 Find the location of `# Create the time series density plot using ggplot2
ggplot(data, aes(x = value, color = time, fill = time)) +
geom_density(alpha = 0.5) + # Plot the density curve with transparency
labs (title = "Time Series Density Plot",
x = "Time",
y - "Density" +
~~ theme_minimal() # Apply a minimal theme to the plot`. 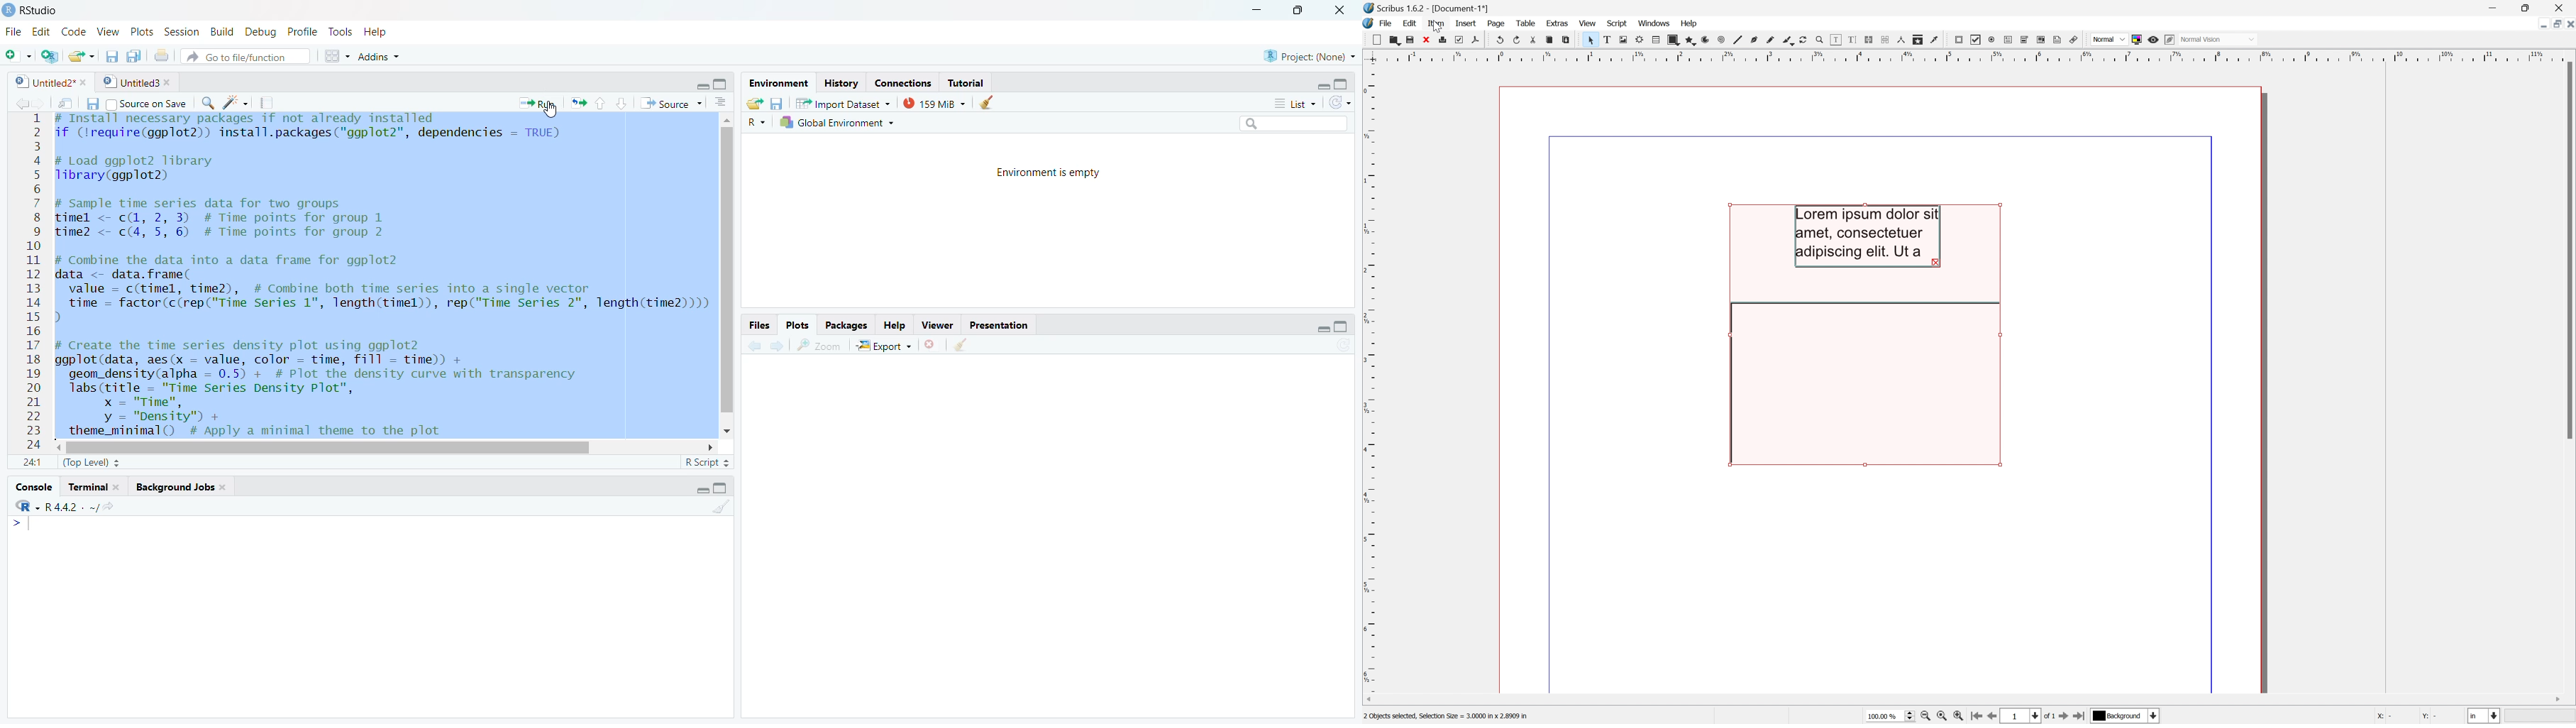

# Create the time series density plot using ggplot2
ggplot(data, aes(x = value, color = time, fill = time)) +
geom_density(alpha = 0.5) + # Plot the density curve with transparency
labs (title = "Time Series Density Plot",
x = "Time",
y - "Density" +
~~ theme_minimal() # Apply a minimal theme to the plot is located at coordinates (344, 387).